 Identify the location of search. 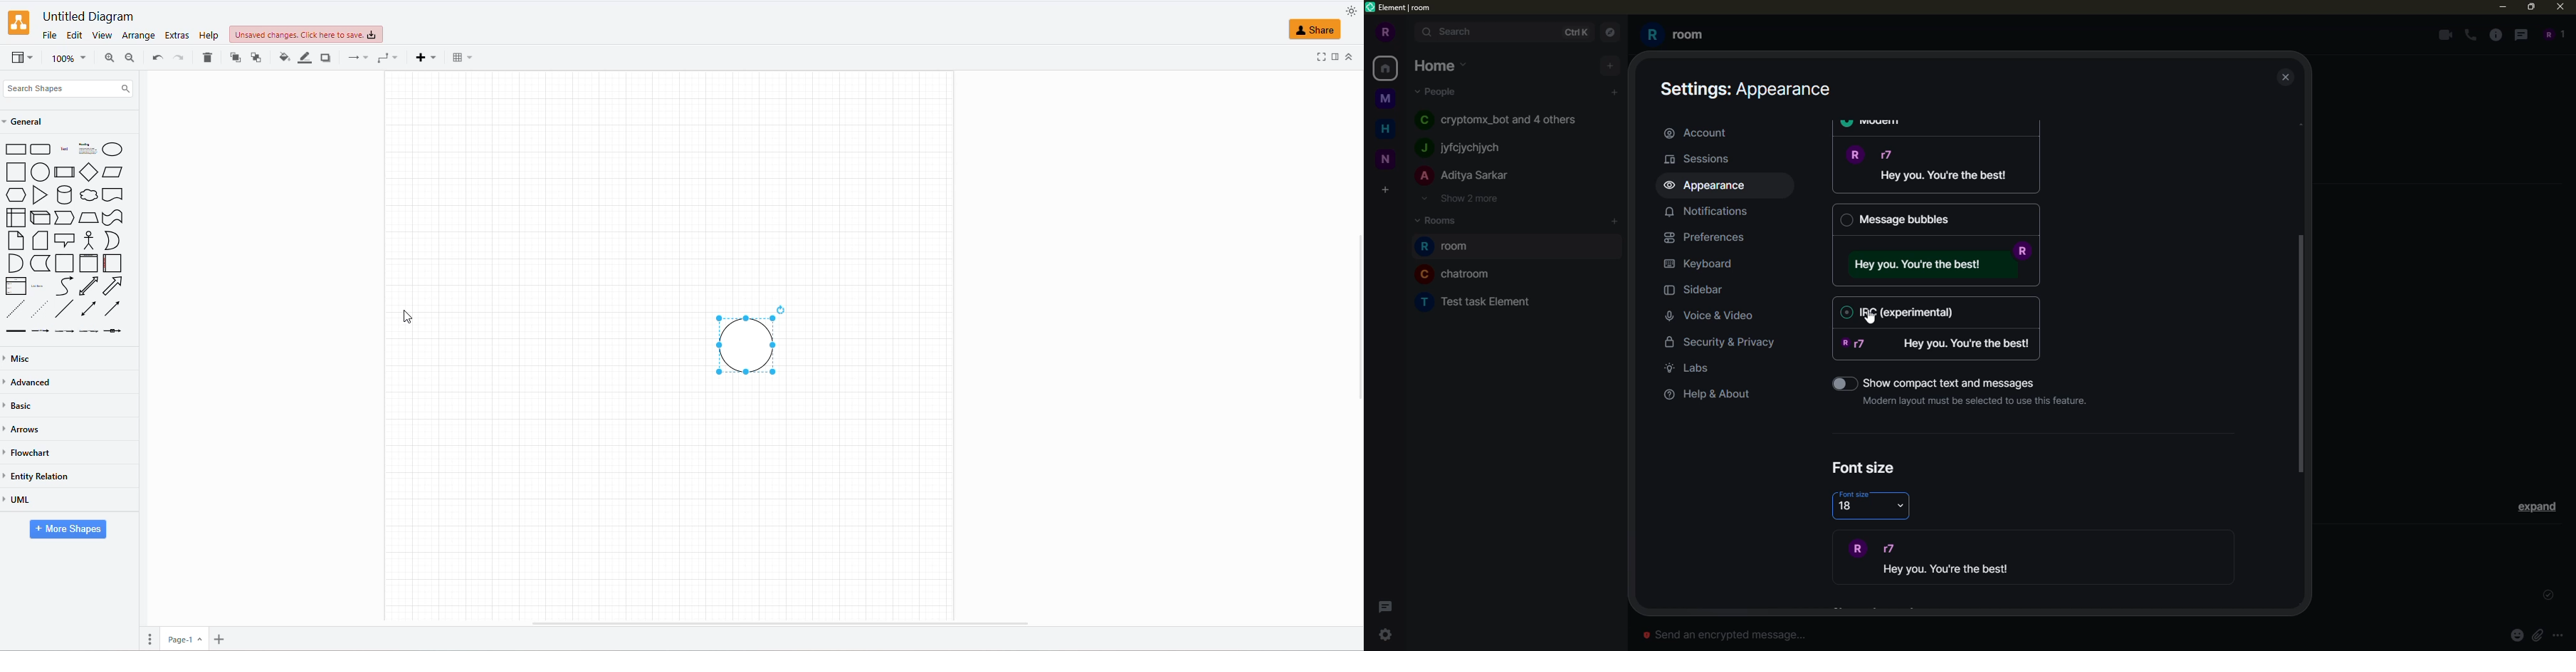
(1453, 32).